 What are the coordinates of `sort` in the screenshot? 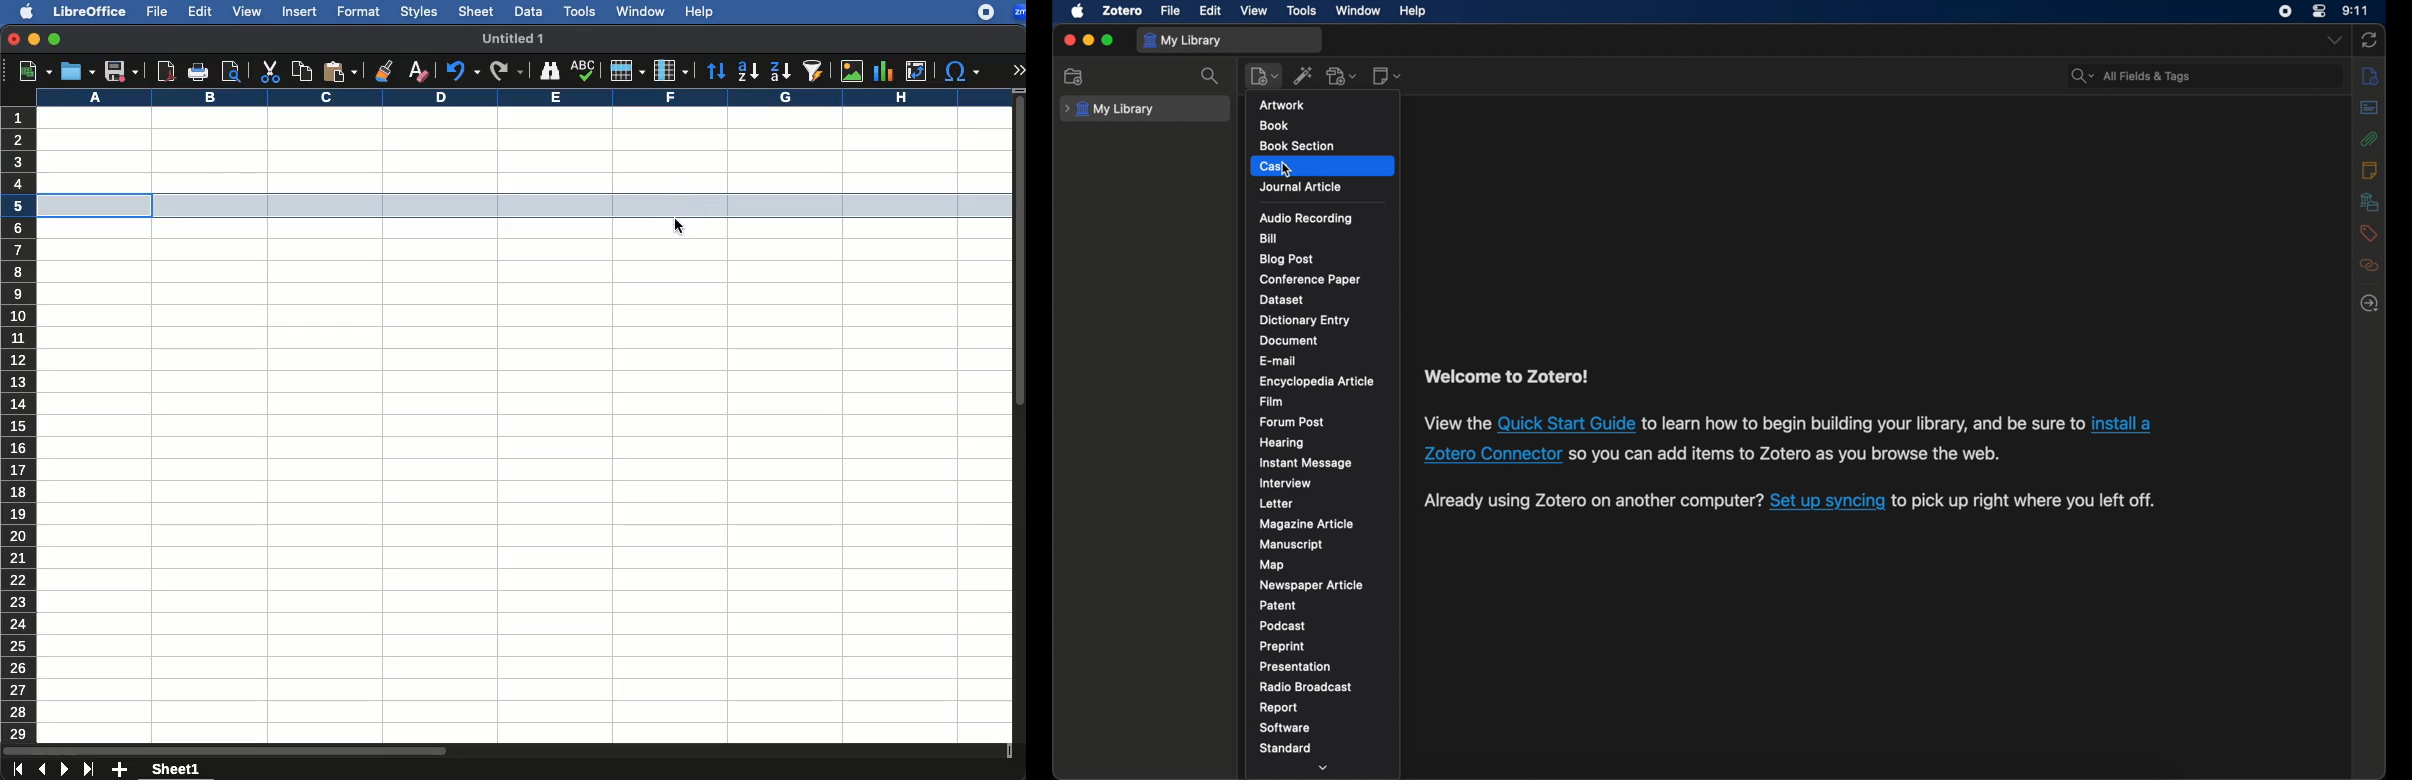 It's located at (715, 73).